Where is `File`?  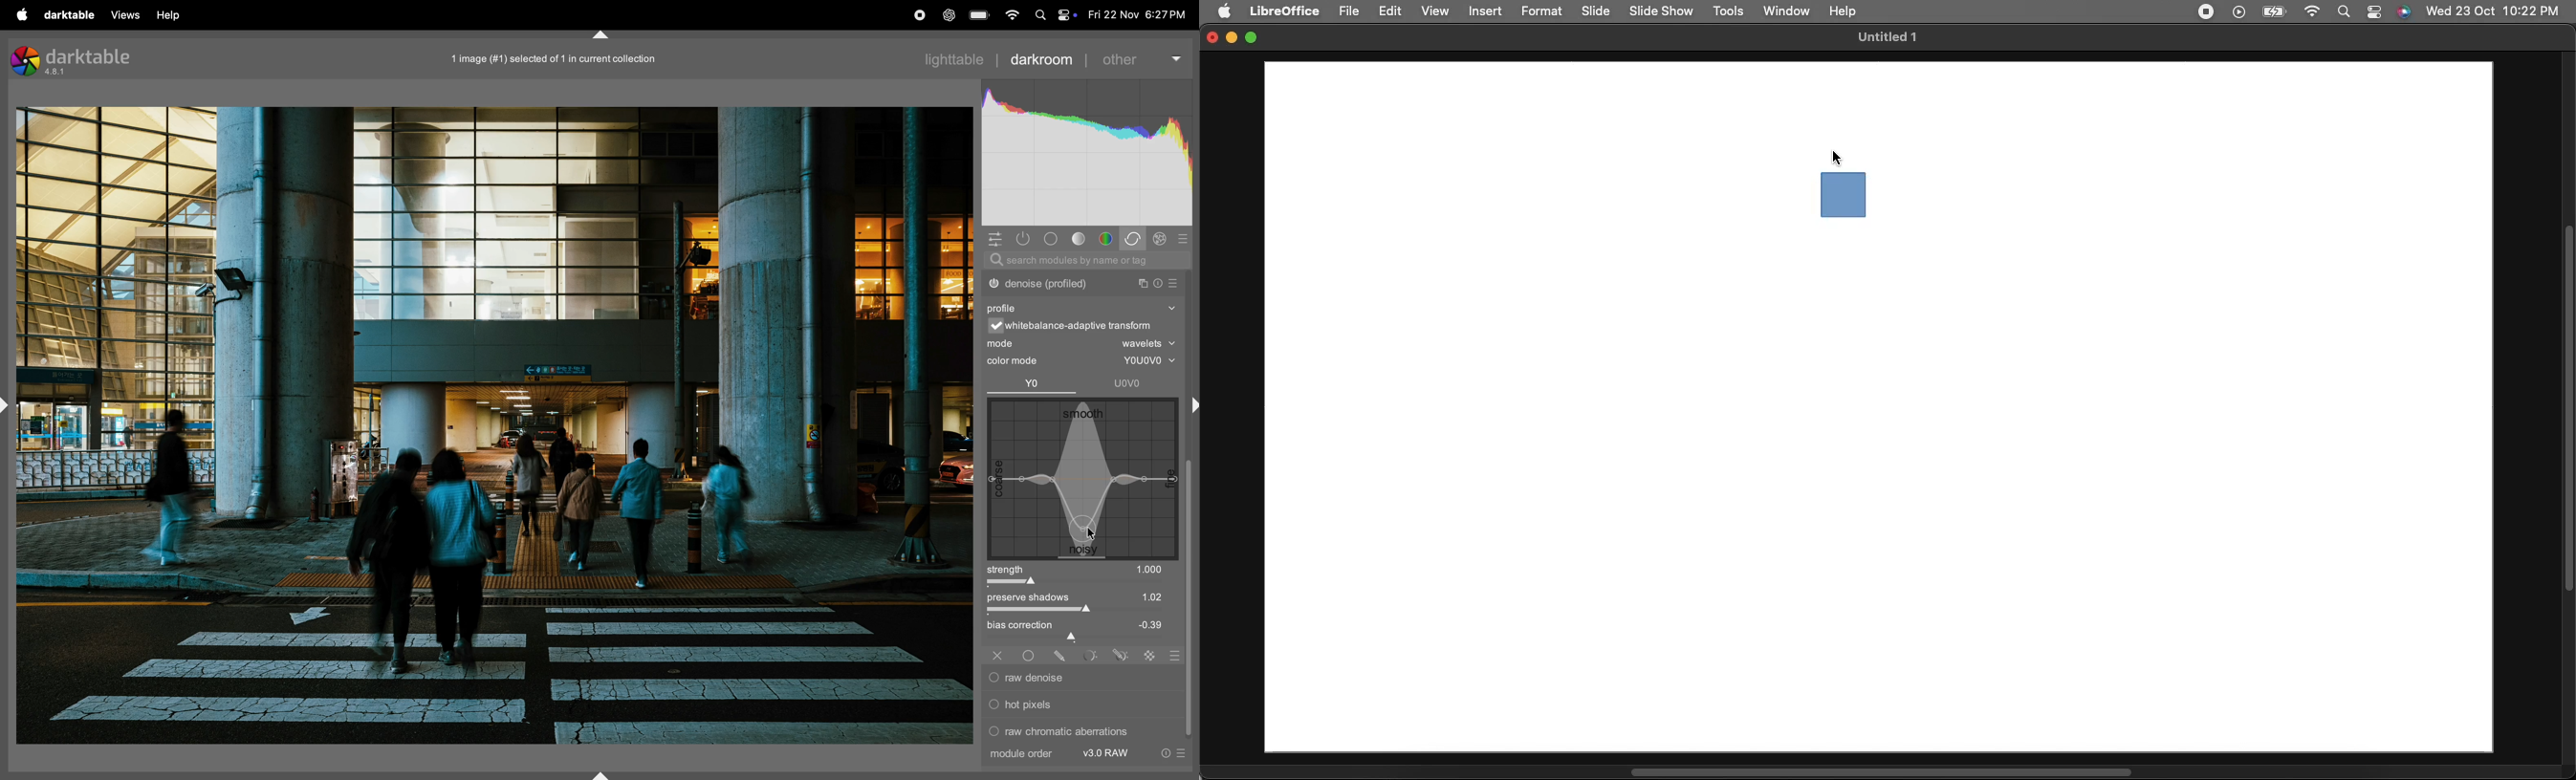 File is located at coordinates (1351, 11).